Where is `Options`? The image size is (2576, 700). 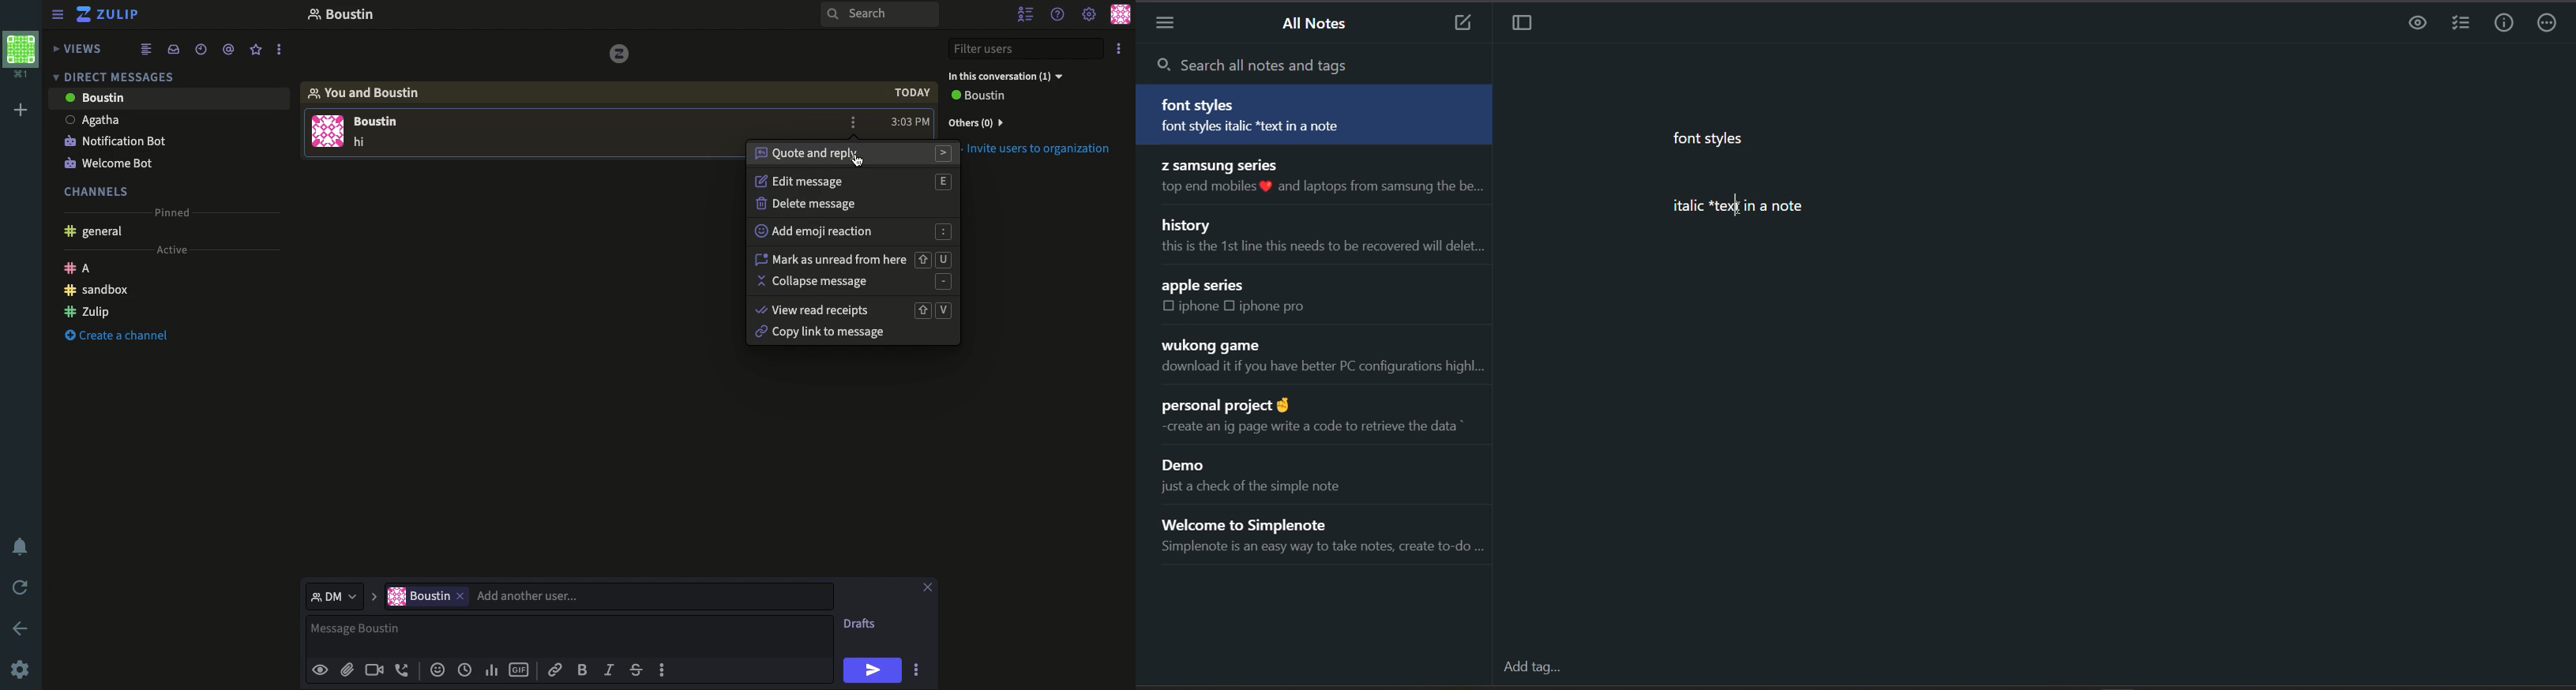
Options is located at coordinates (854, 124).